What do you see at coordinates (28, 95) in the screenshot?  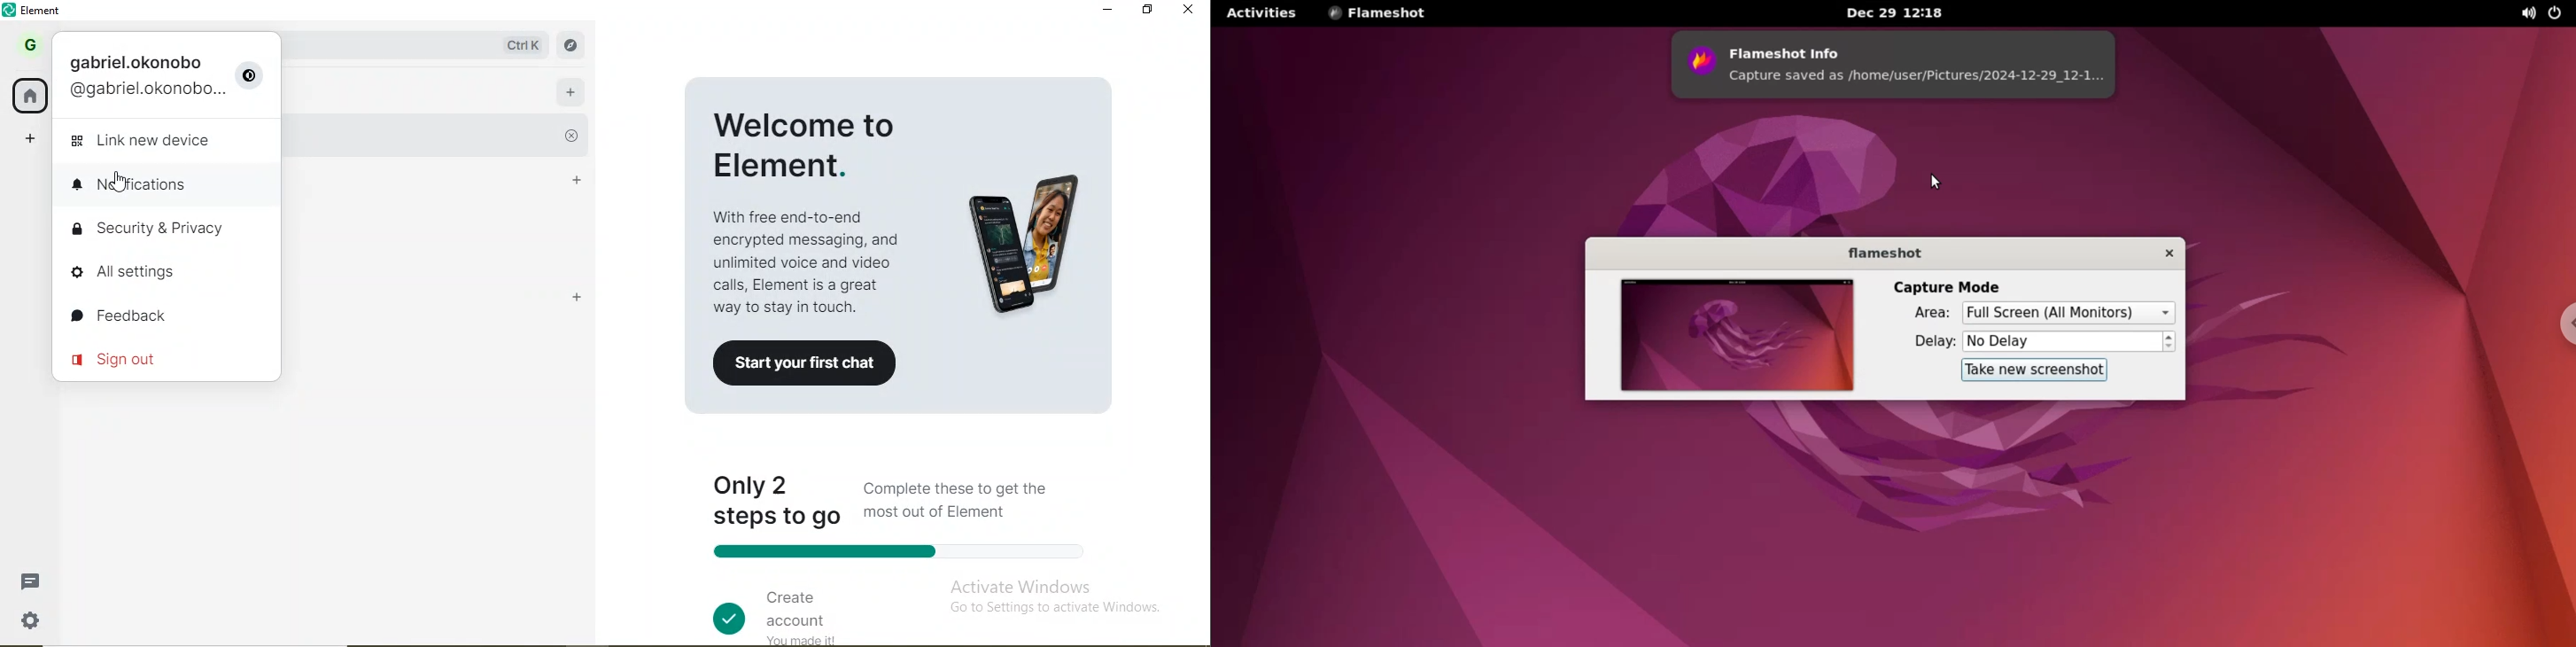 I see `home` at bounding box center [28, 95].